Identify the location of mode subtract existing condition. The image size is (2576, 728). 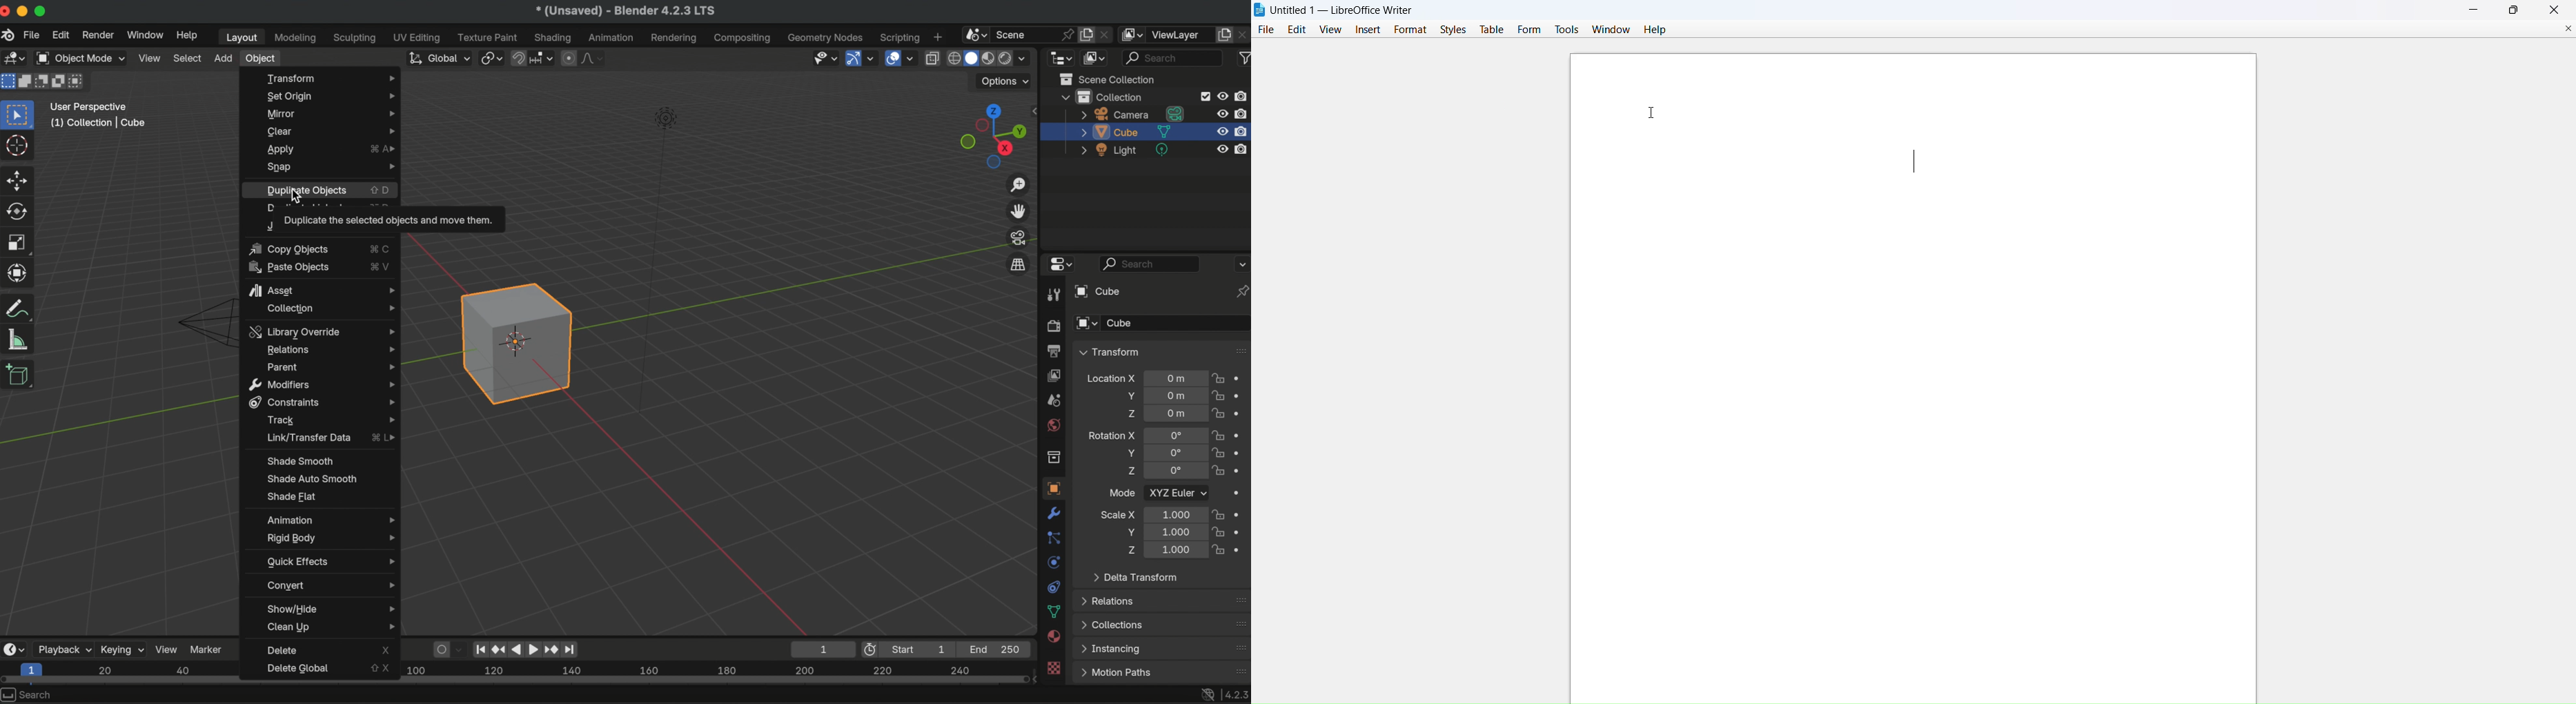
(42, 81).